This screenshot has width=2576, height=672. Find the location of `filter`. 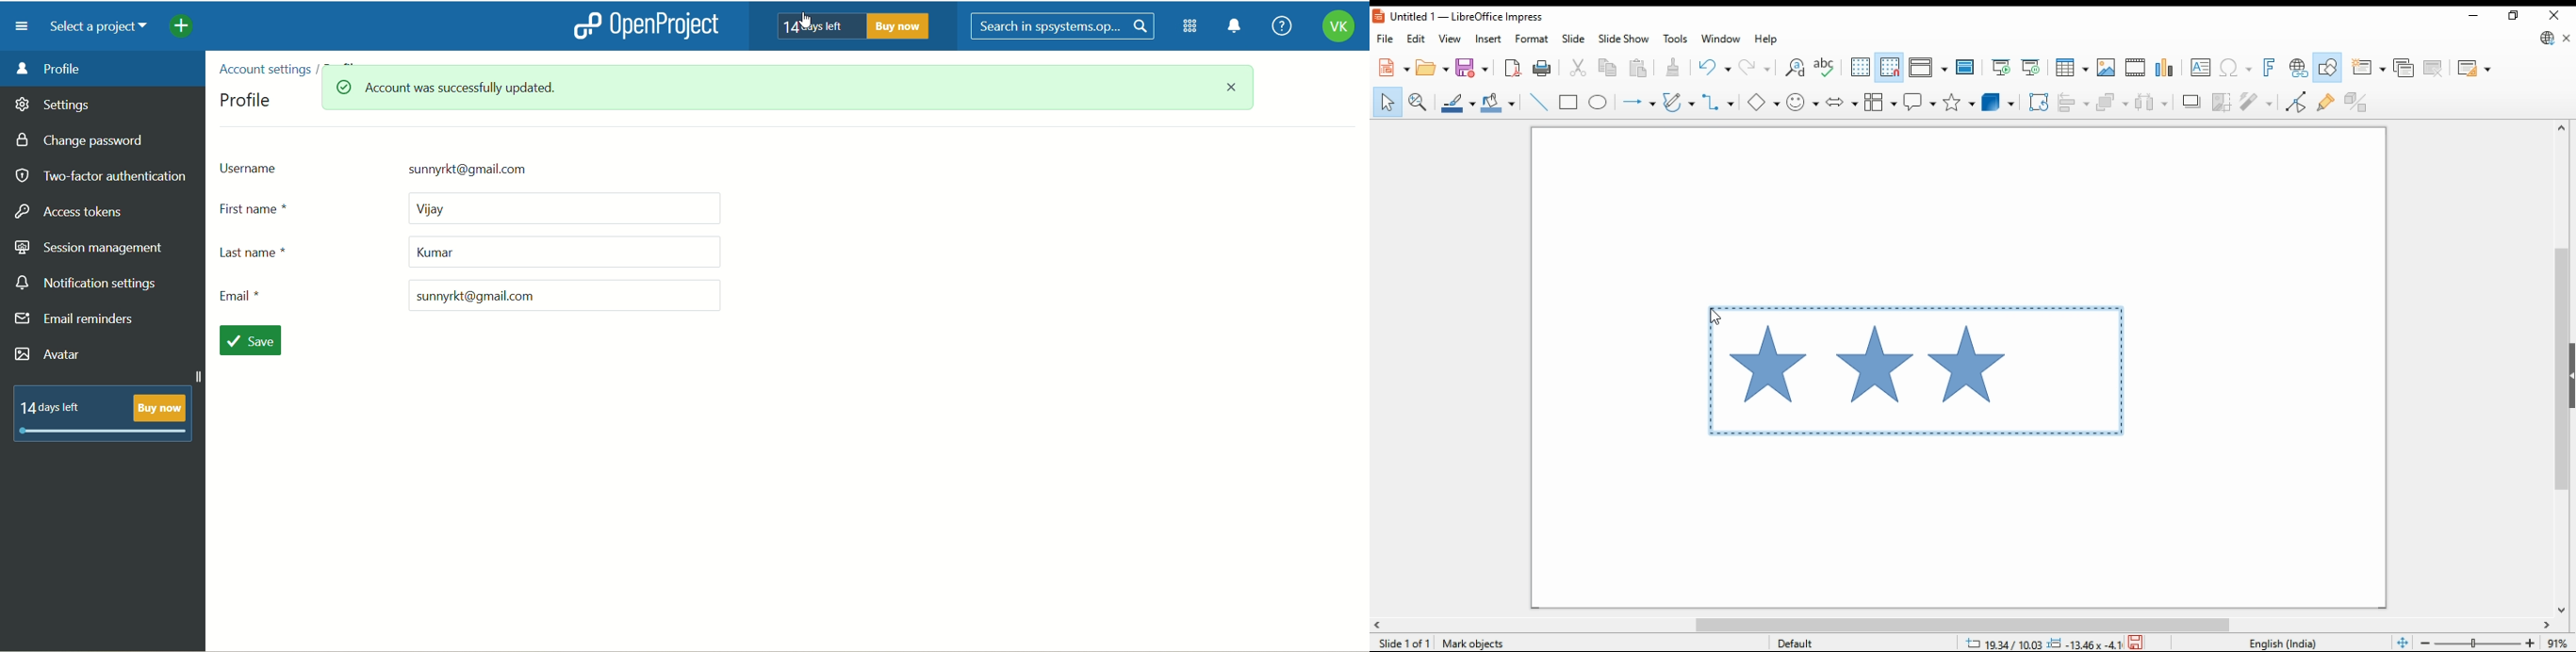

filter is located at coordinates (2257, 101).